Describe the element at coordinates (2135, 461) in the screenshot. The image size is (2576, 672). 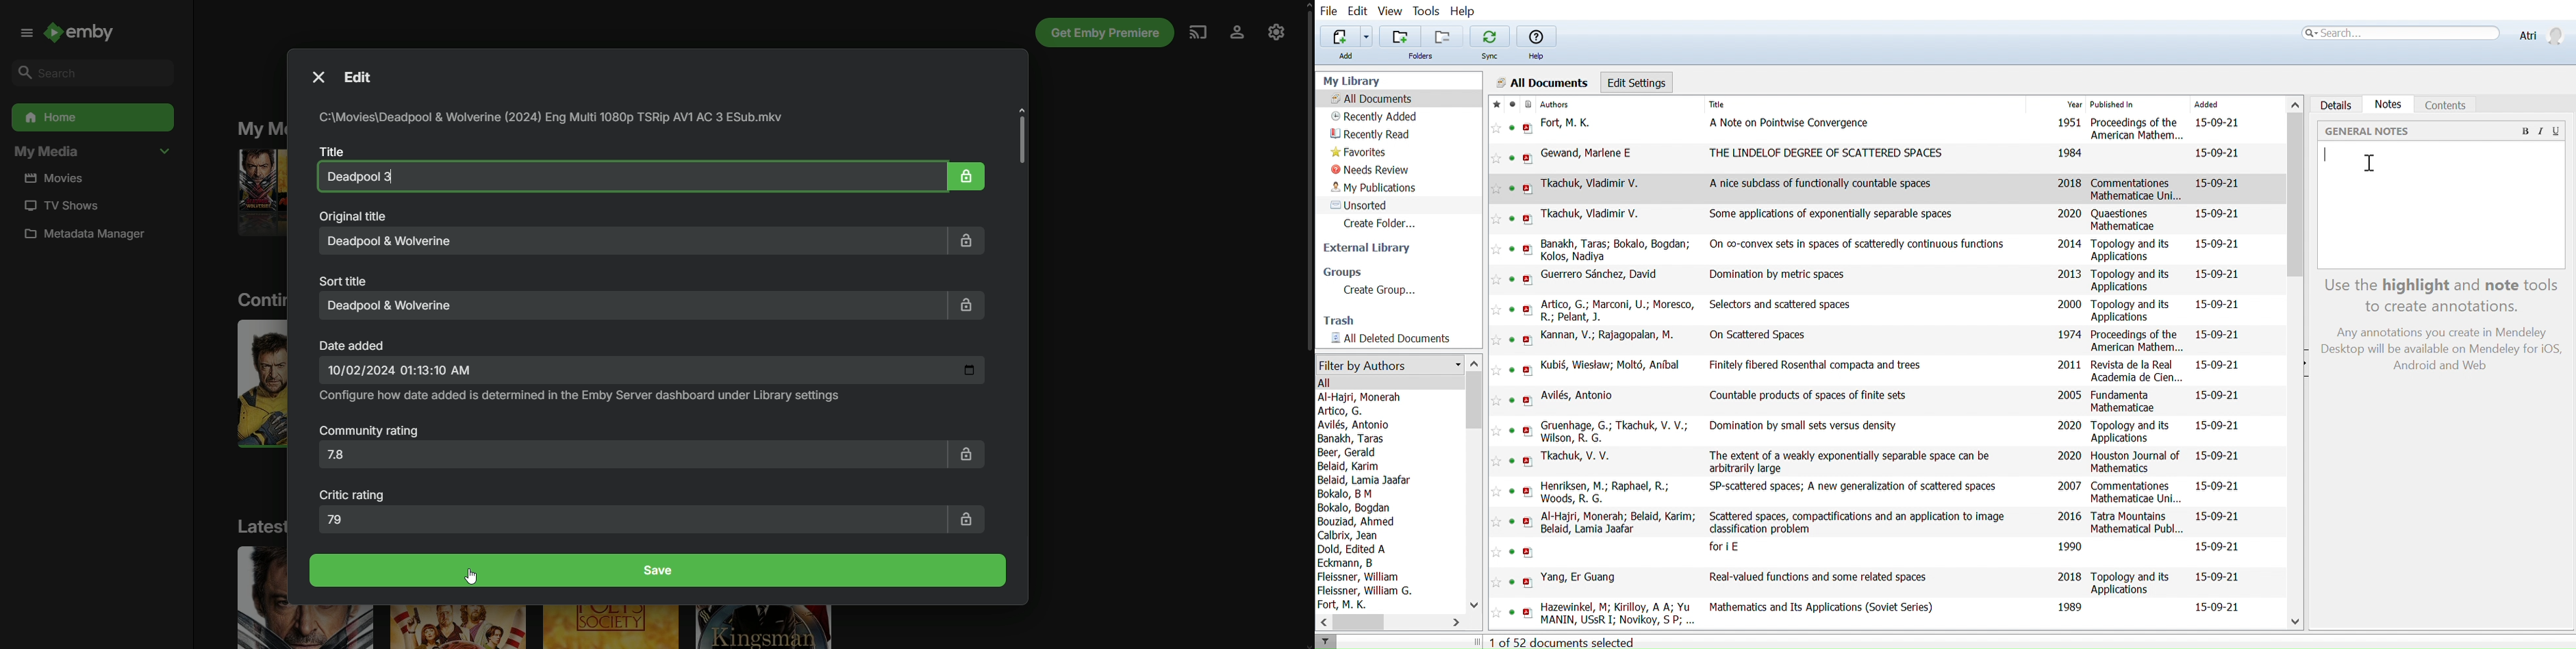
I see `Houston Journal of Mathematics` at that location.